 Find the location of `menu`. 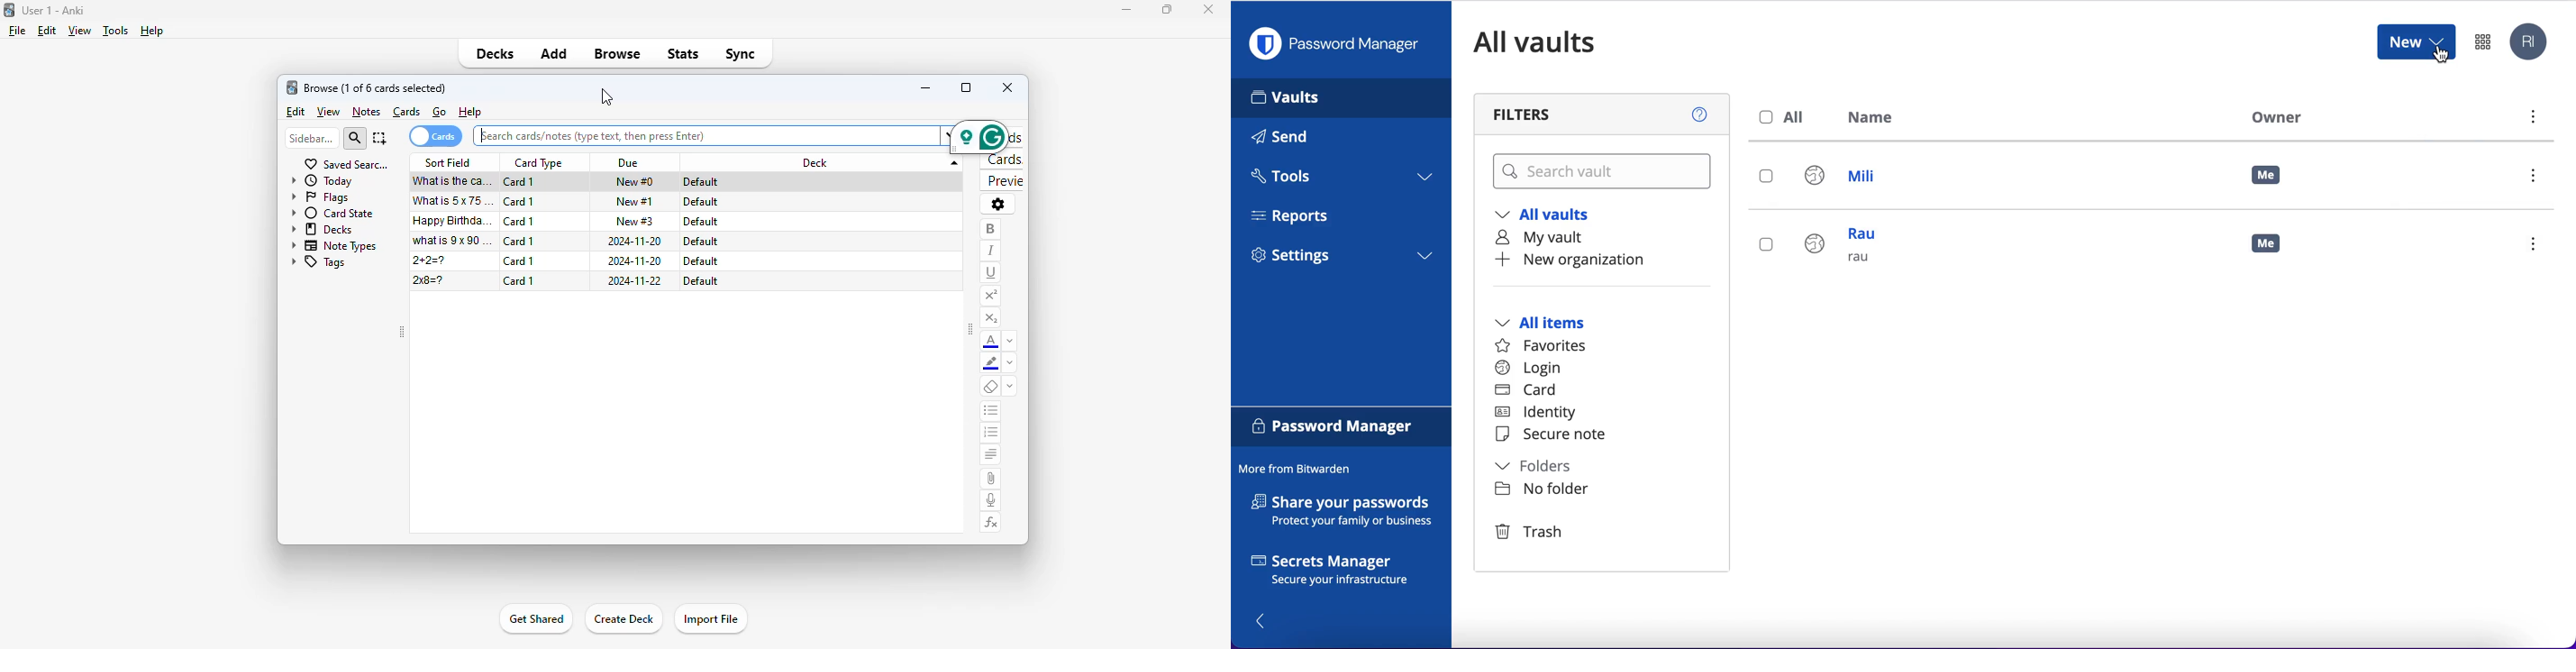

menu is located at coordinates (2538, 246).